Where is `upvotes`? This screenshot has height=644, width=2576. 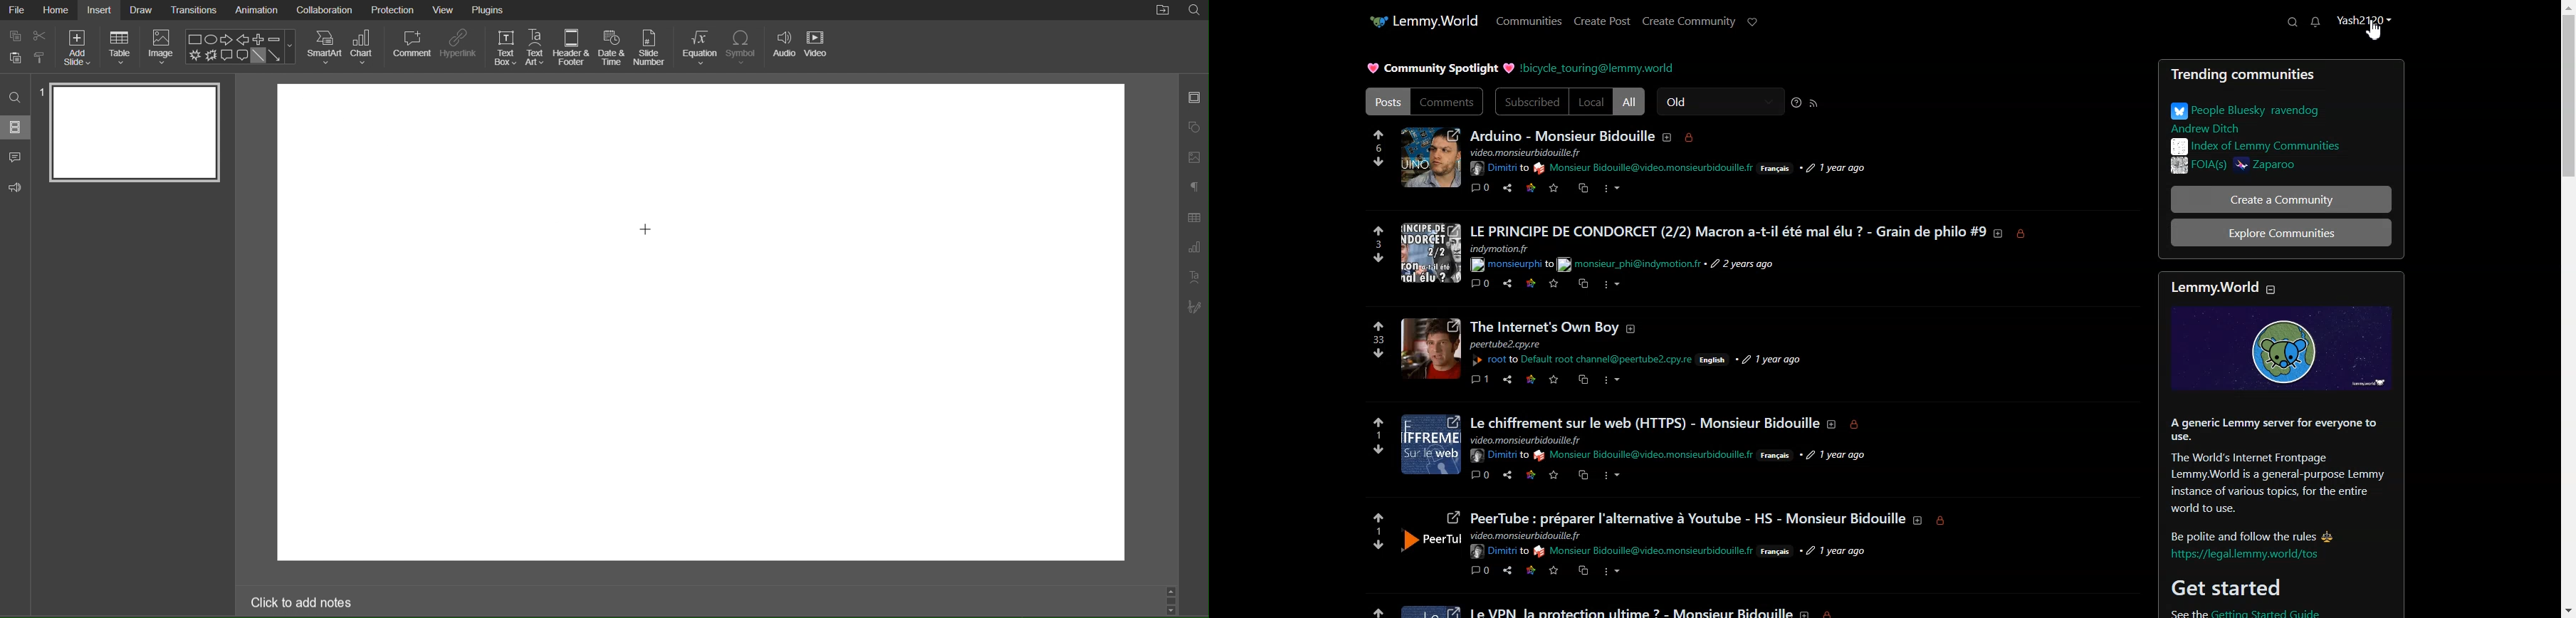 upvotes is located at coordinates (1370, 607).